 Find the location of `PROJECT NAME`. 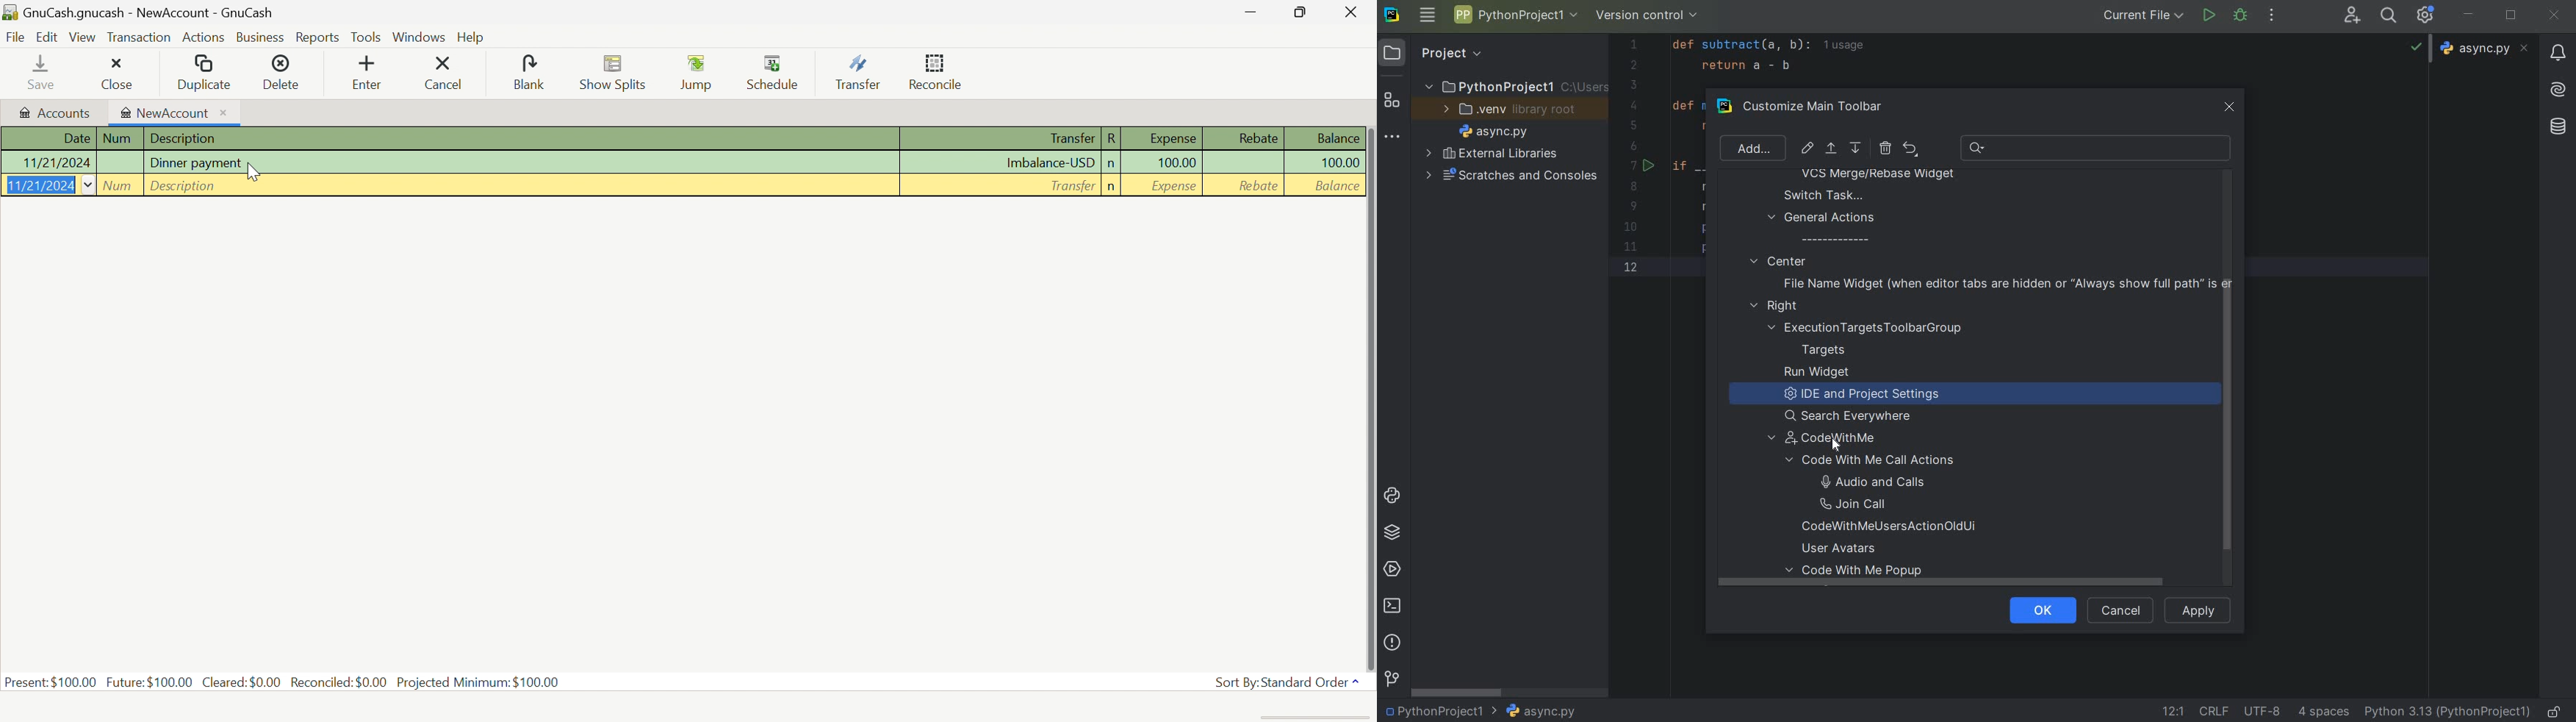

PROJECT NAME is located at coordinates (1514, 85).